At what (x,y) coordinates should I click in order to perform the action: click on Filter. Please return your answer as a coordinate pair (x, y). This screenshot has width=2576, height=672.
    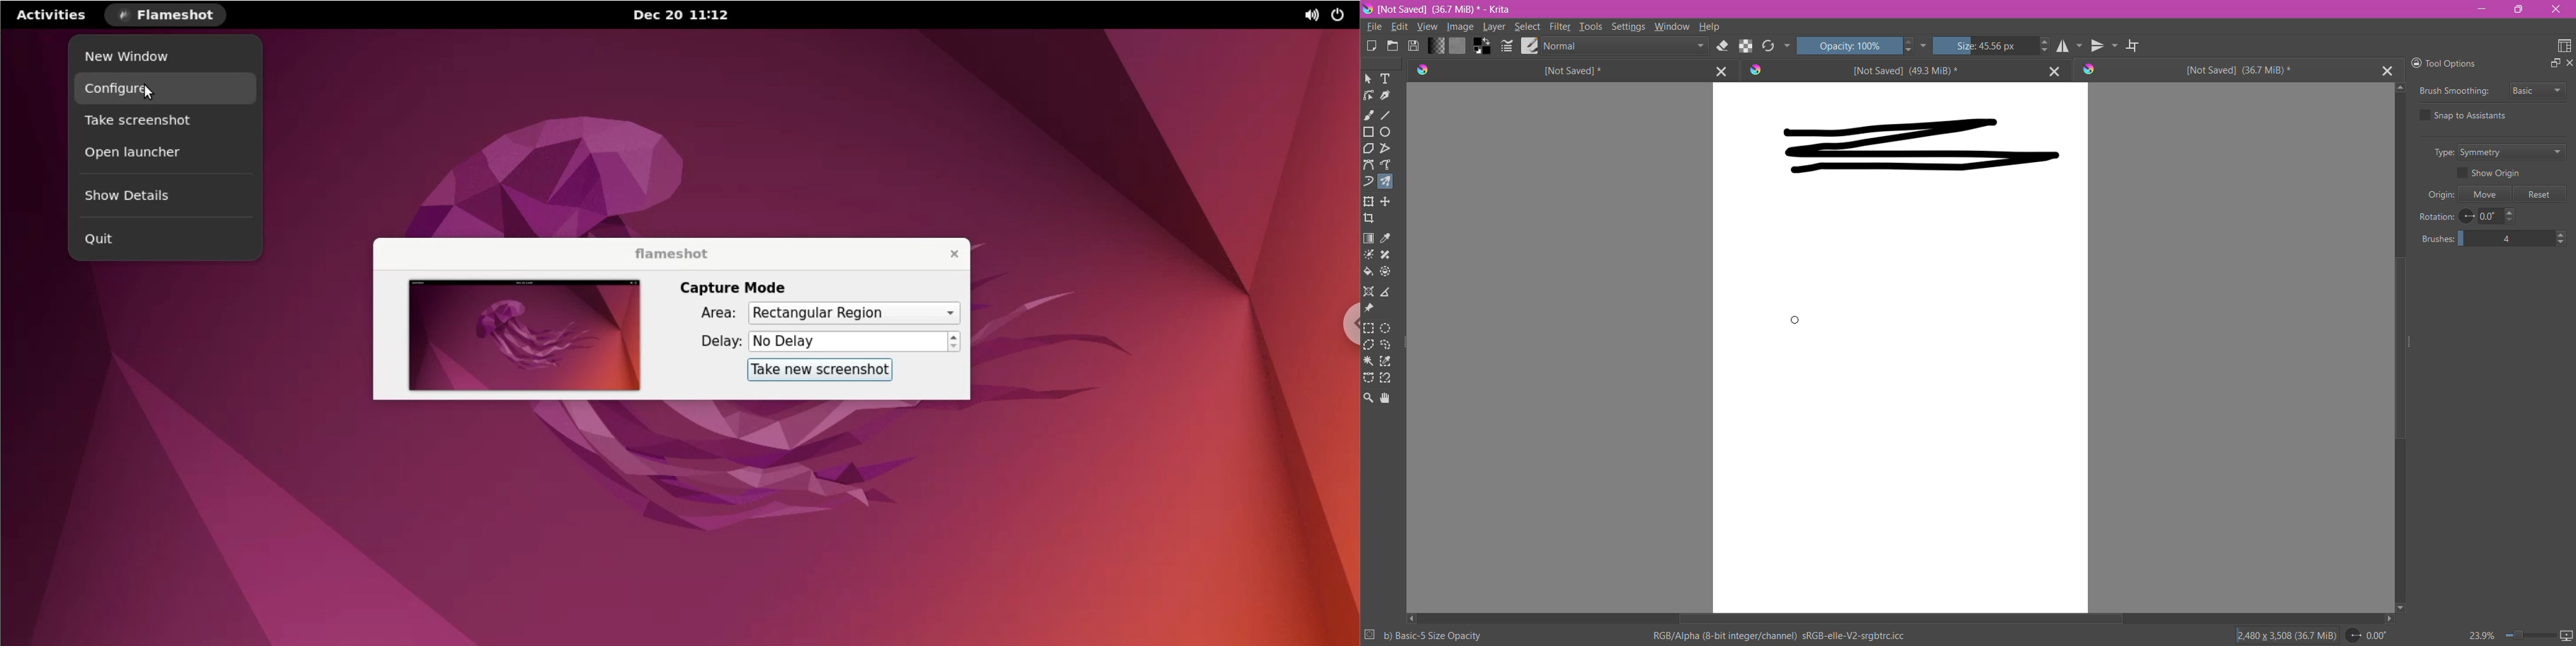
    Looking at the image, I should click on (1560, 27).